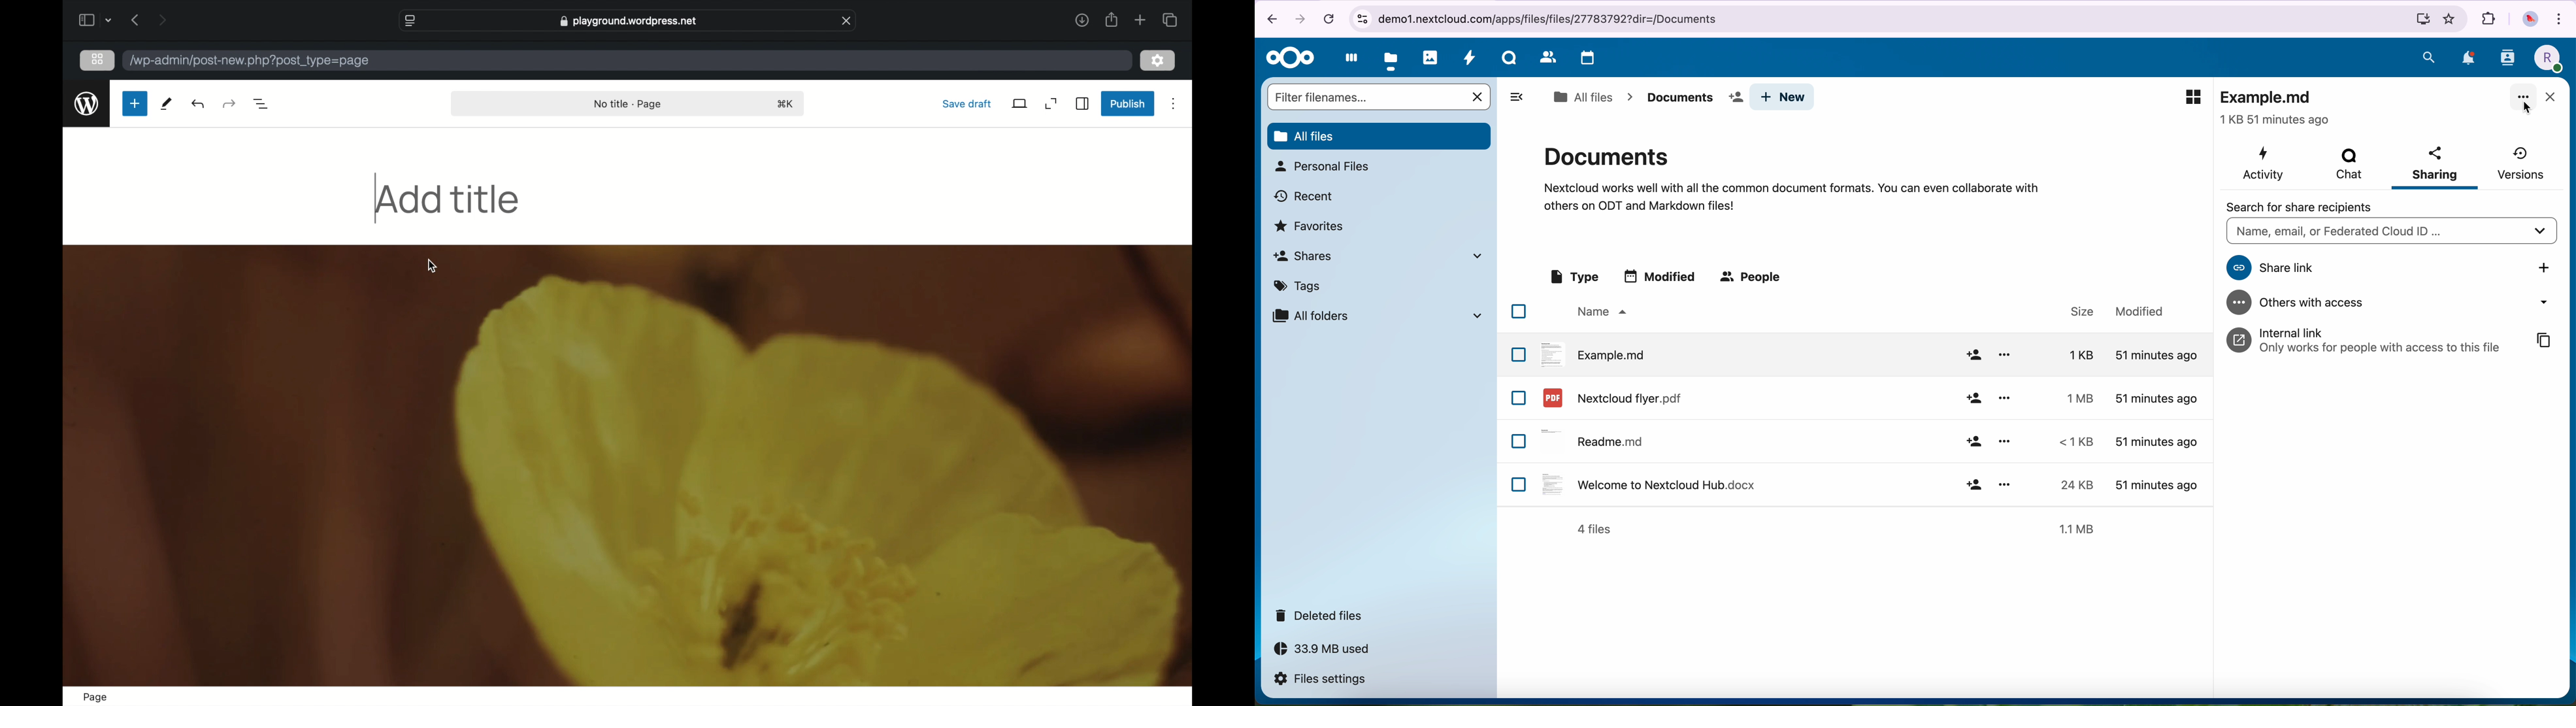  Describe the element at coordinates (135, 19) in the screenshot. I see `previous page` at that location.